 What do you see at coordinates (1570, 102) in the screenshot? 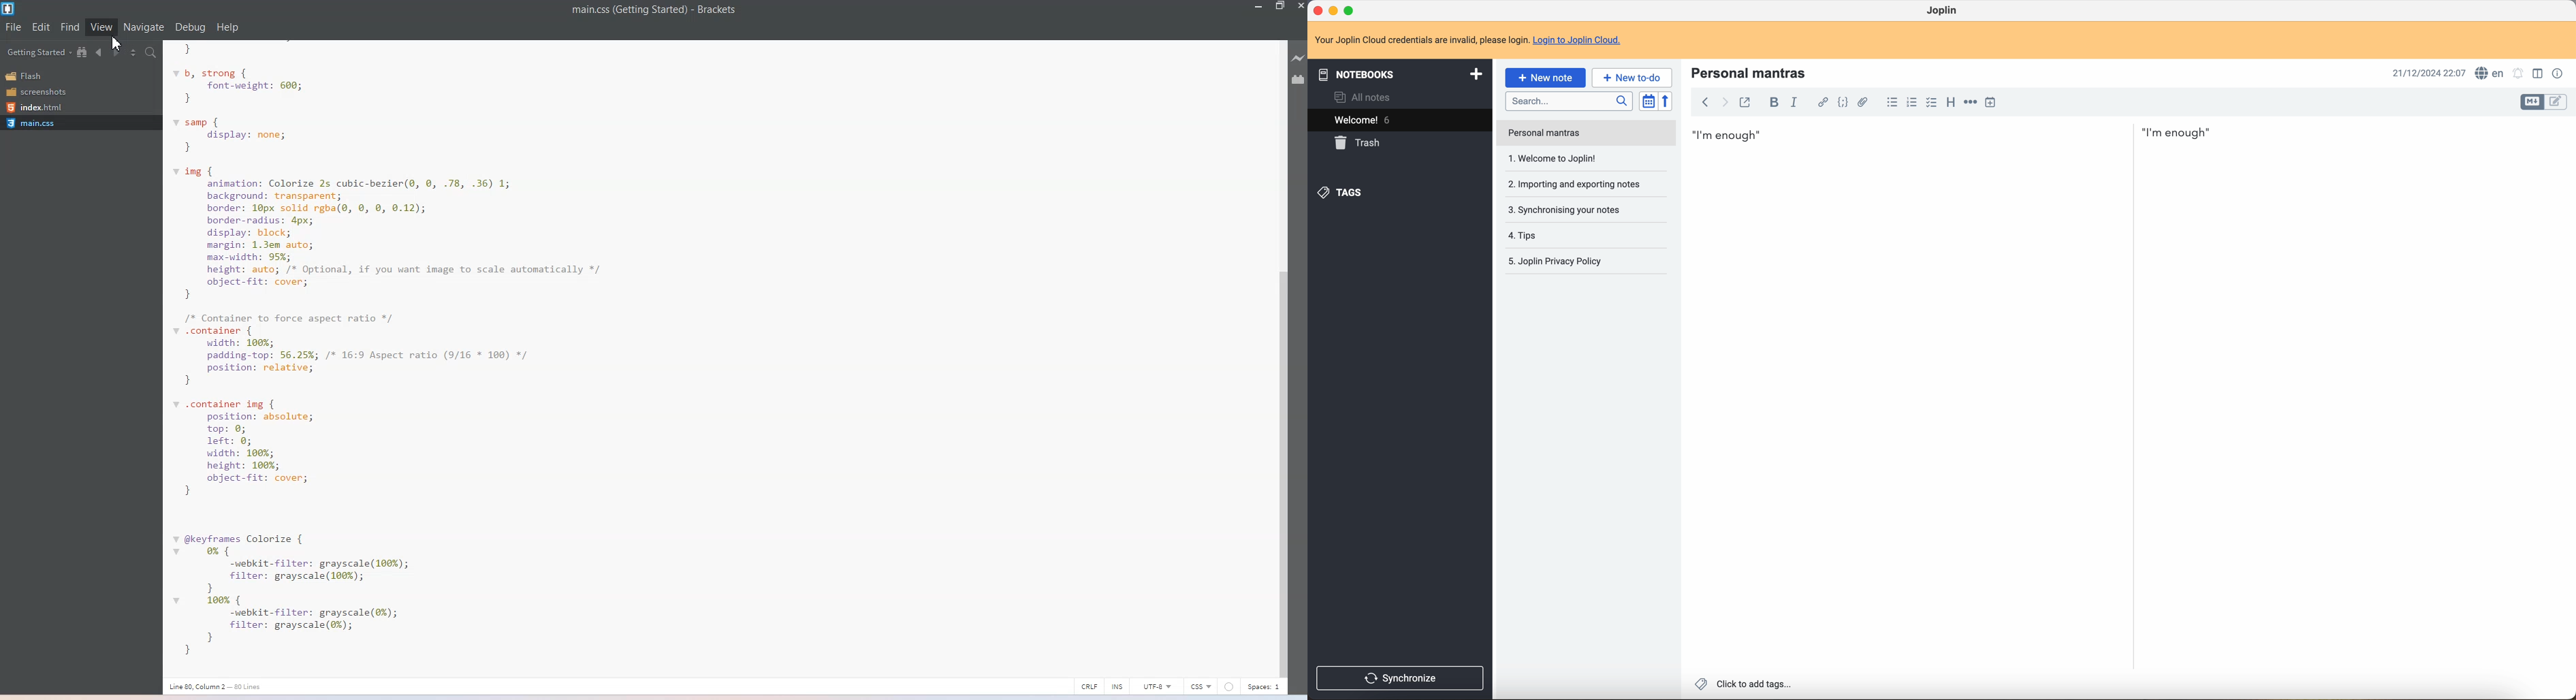
I see `search bar` at bounding box center [1570, 102].